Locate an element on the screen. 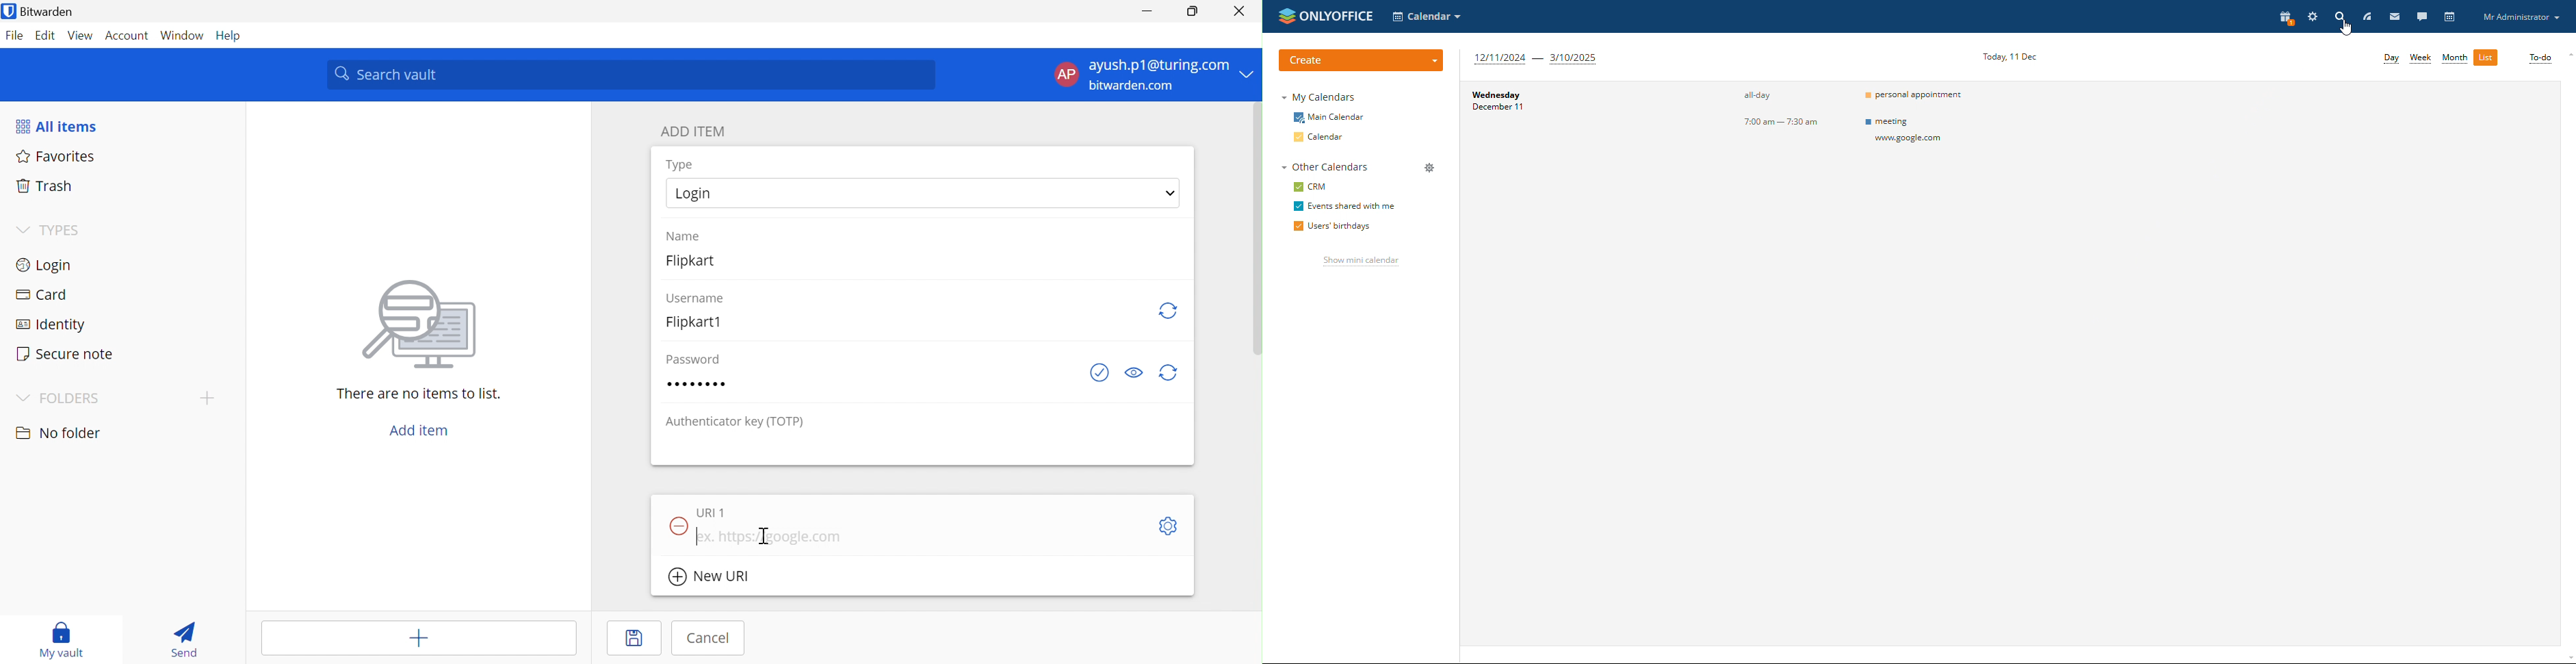  Password is located at coordinates (690, 358).